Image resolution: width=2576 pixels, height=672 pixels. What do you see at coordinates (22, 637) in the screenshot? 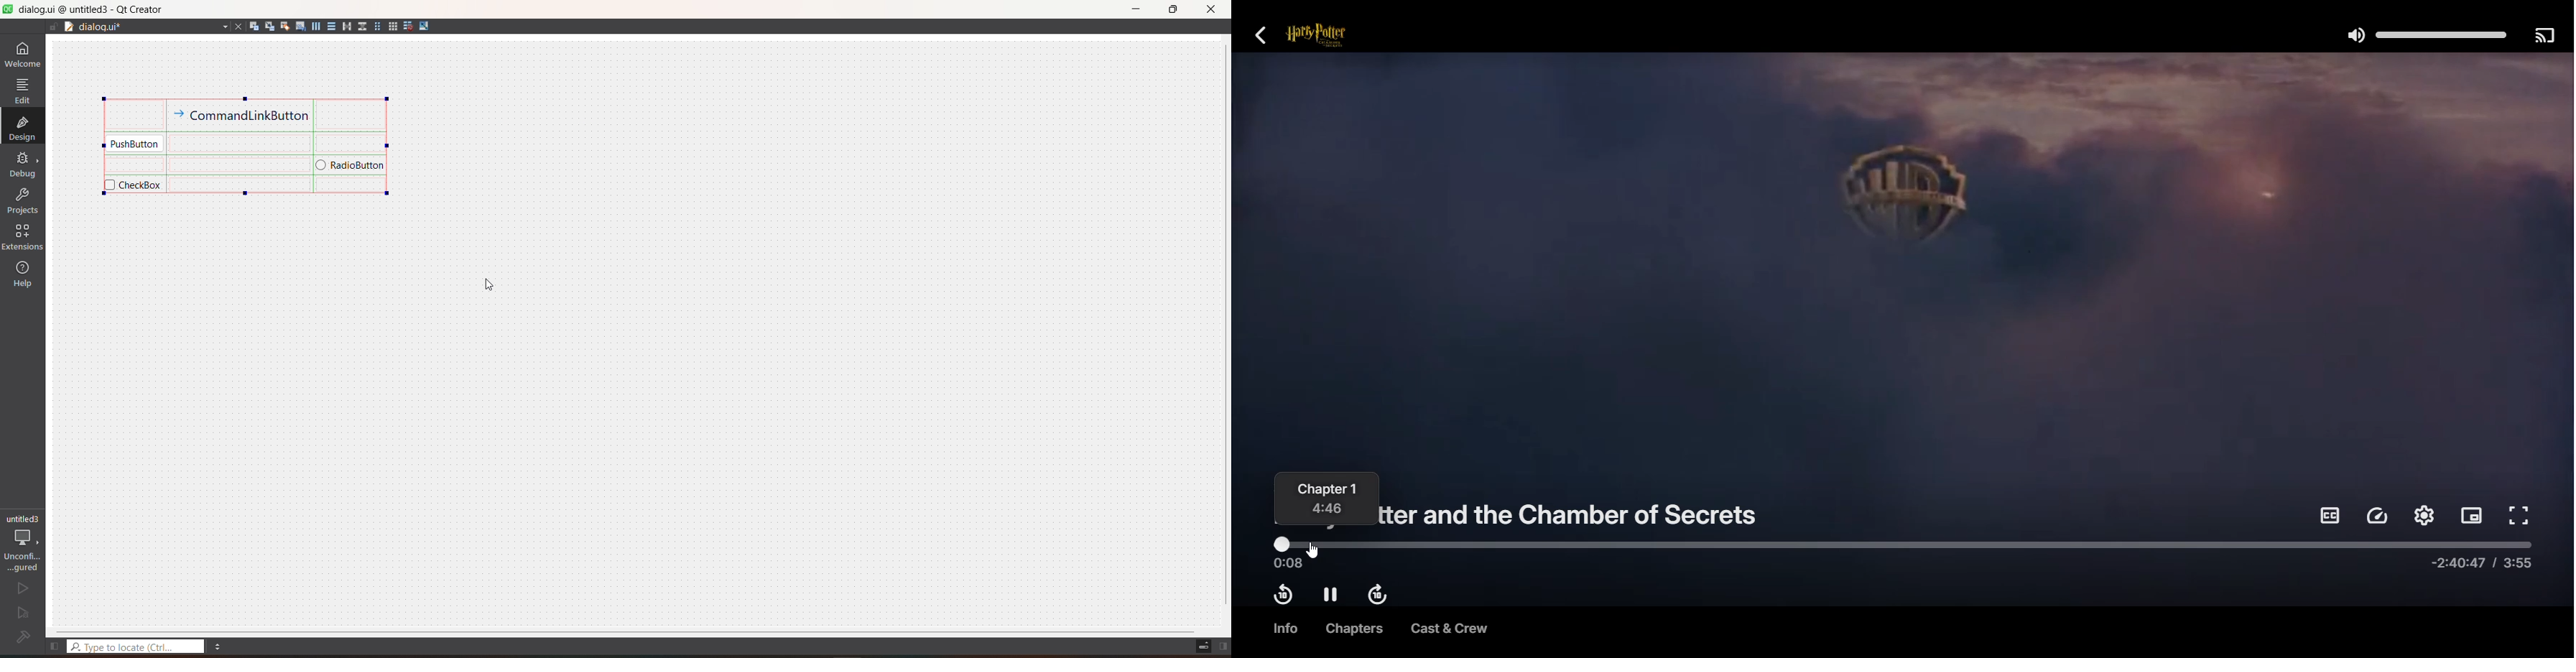
I see `project not configured` at bounding box center [22, 637].